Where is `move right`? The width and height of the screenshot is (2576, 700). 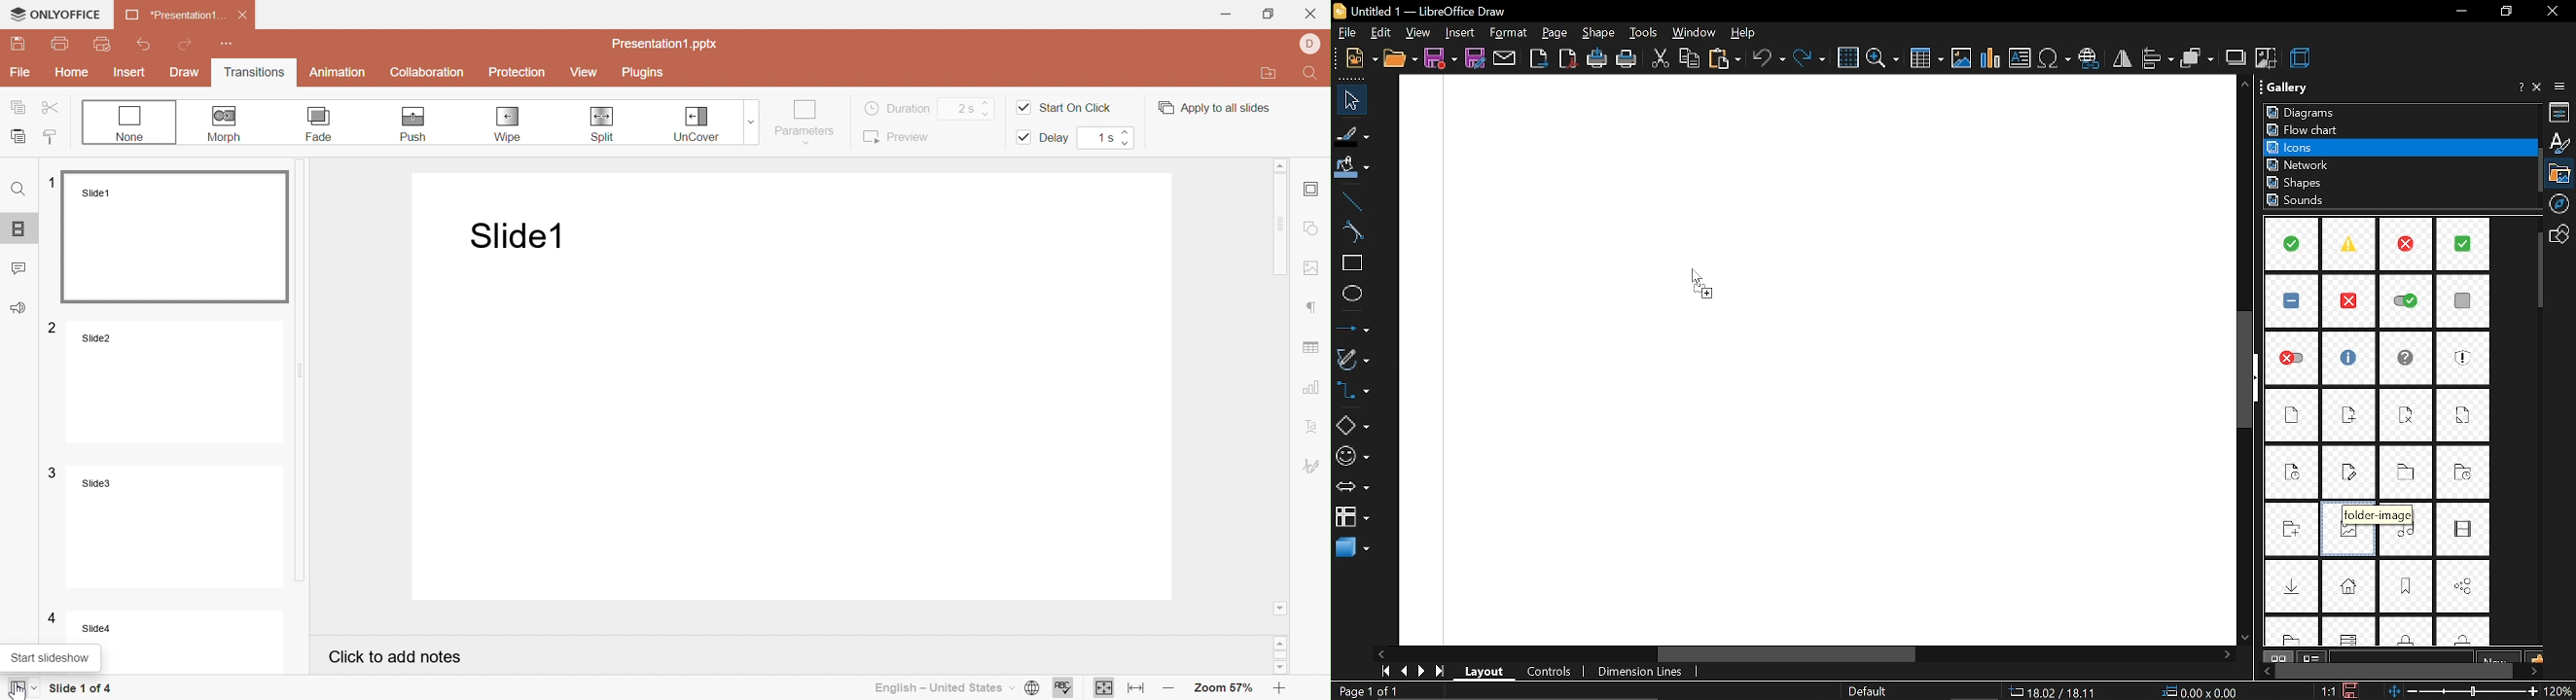 move right is located at coordinates (2534, 670).